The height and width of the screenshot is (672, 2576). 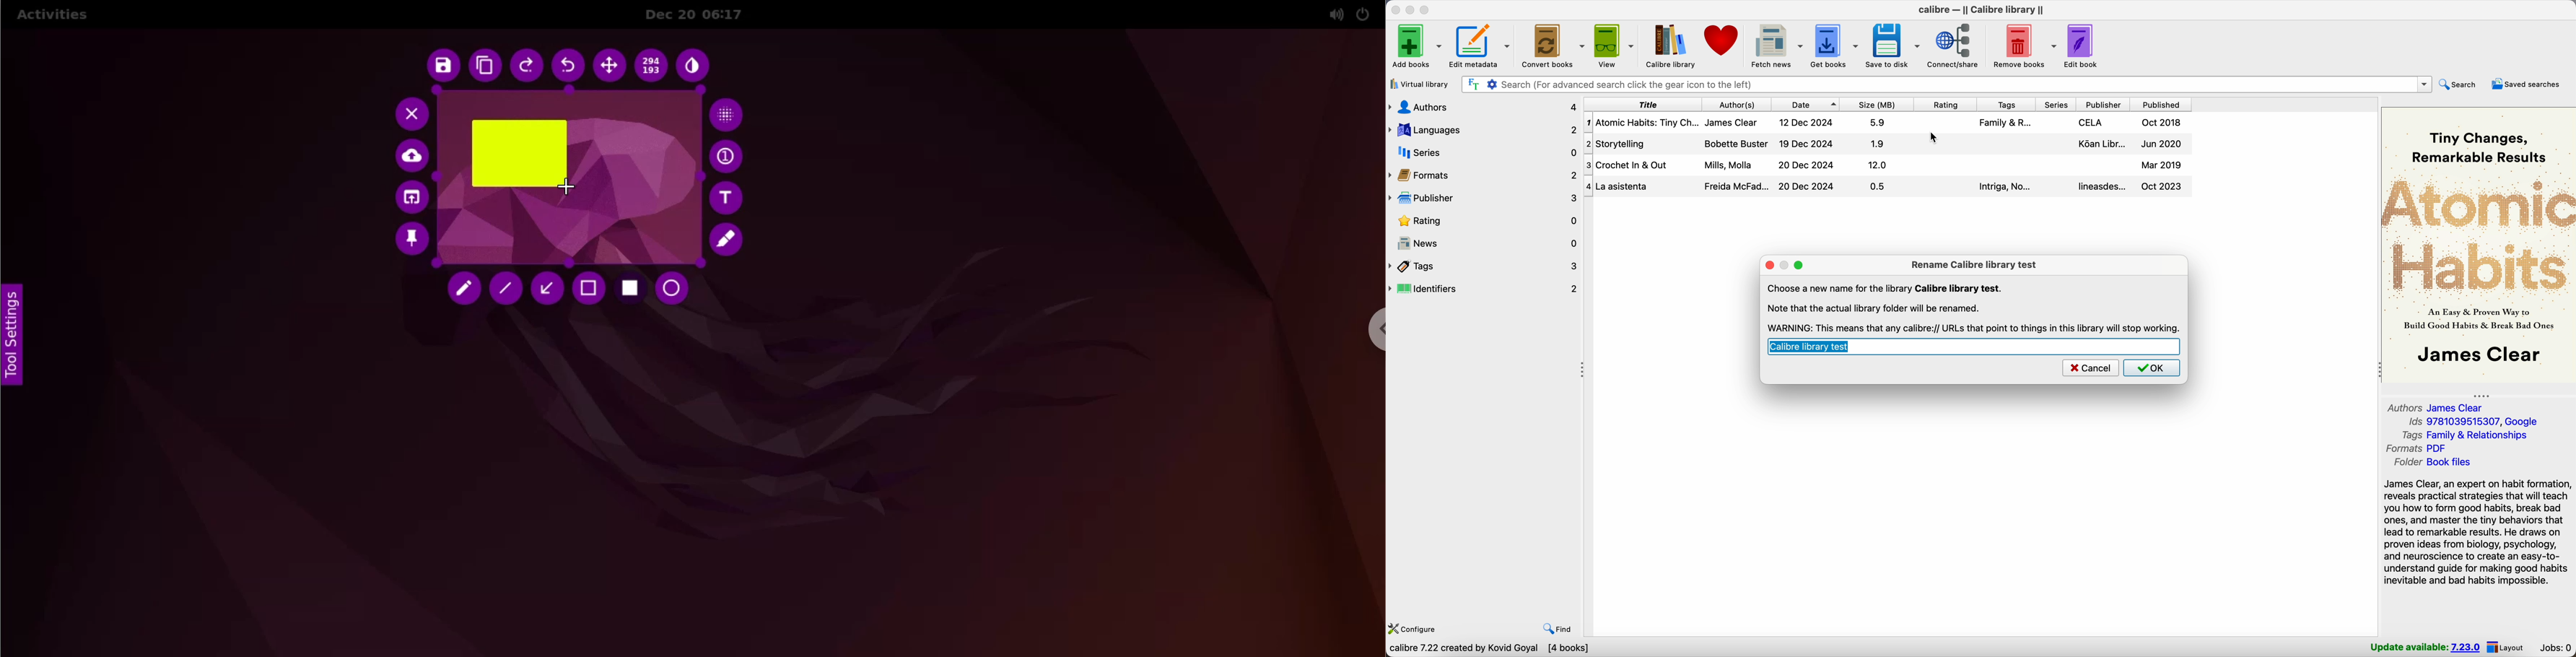 What do you see at coordinates (2474, 420) in the screenshot?
I see `Ids 9781039515307, Google` at bounding box center [2474, 420].